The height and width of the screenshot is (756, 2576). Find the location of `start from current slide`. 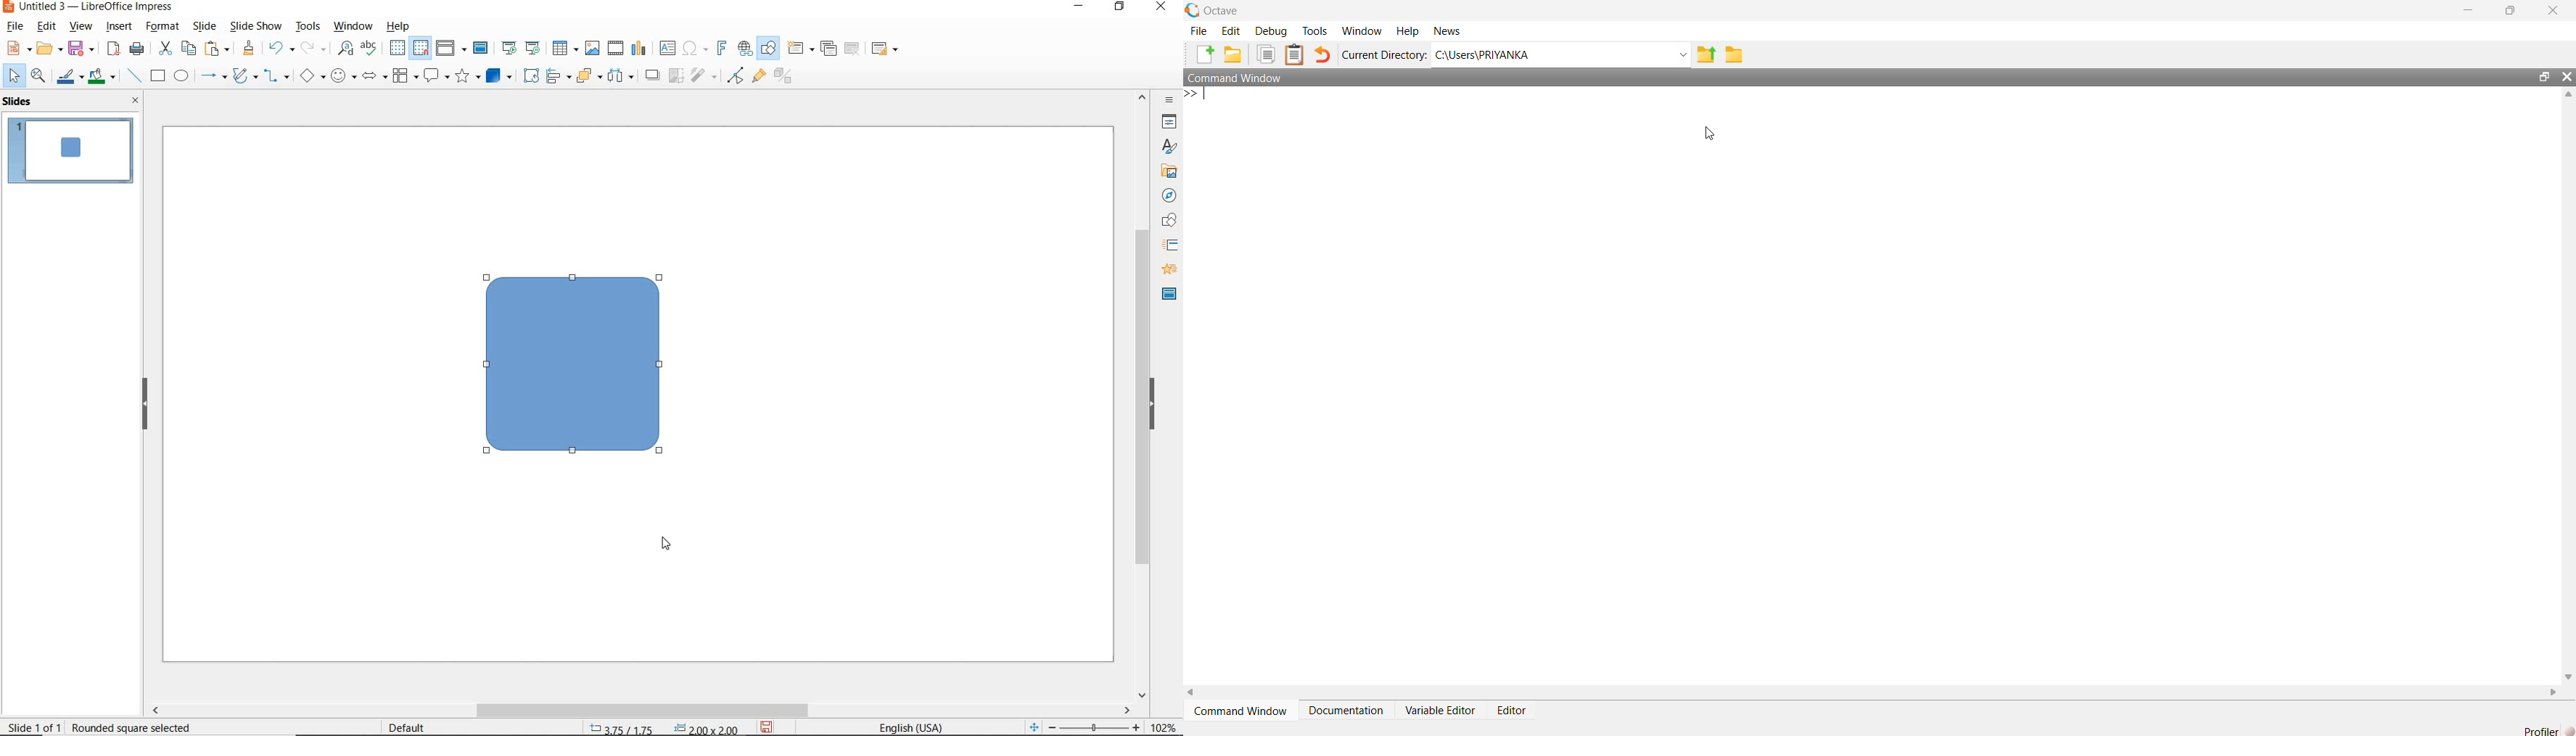

start from current slide is located at coordinates (534, 48).